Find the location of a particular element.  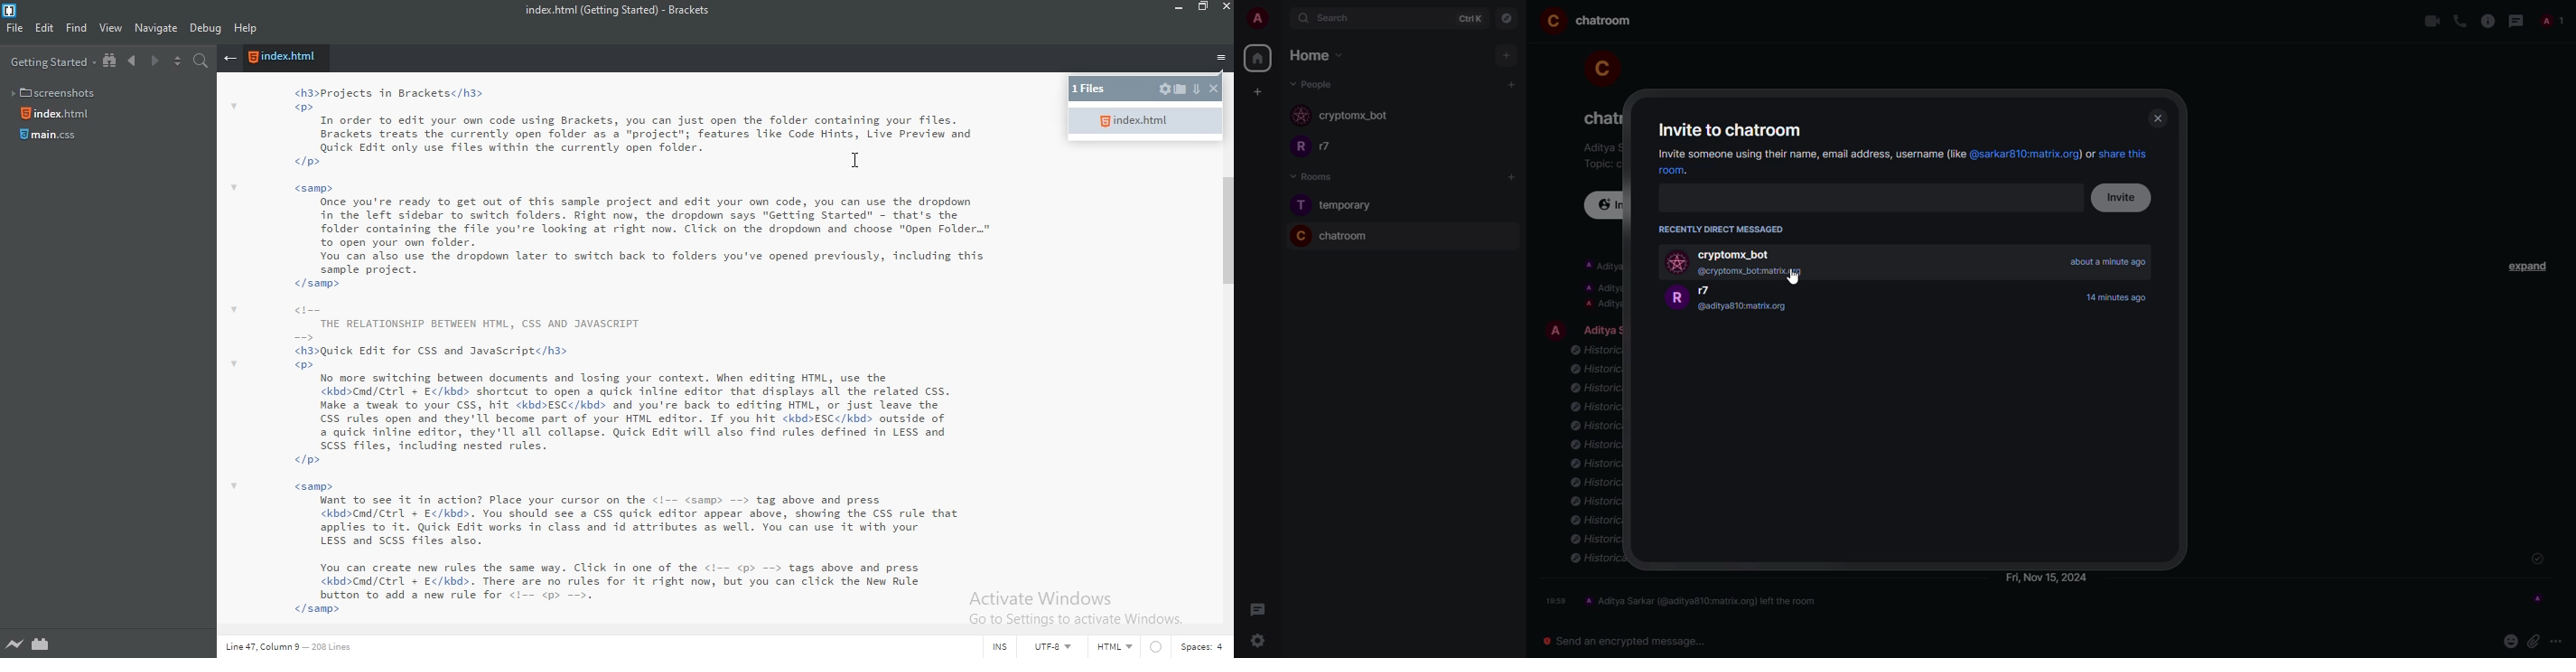

Previous document is located at coordinates (134, 61).